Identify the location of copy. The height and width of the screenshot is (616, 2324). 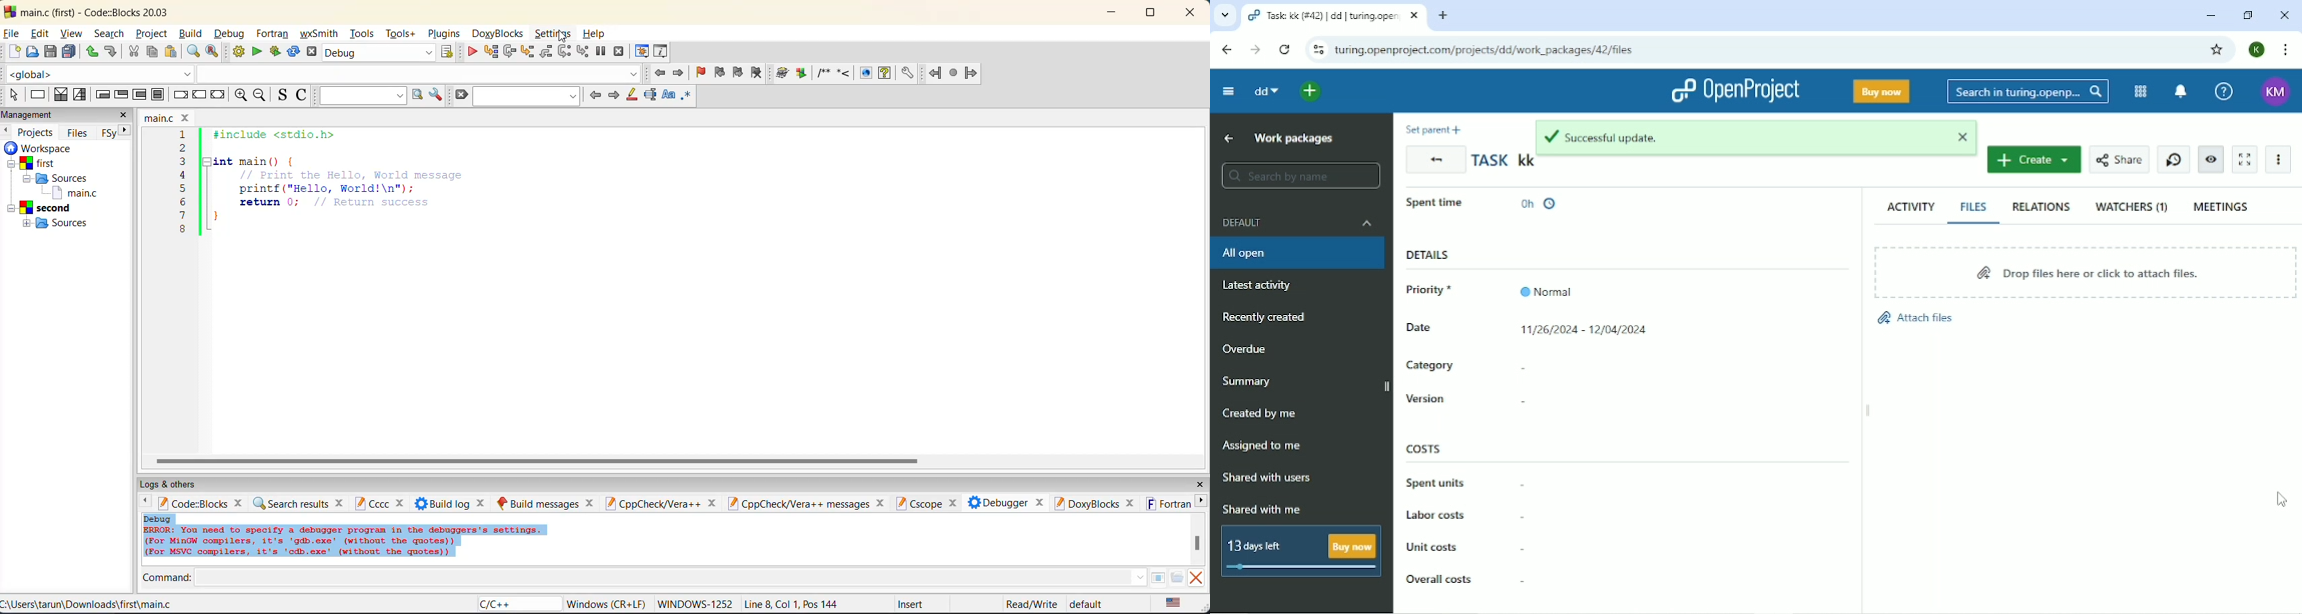
(154, 53).